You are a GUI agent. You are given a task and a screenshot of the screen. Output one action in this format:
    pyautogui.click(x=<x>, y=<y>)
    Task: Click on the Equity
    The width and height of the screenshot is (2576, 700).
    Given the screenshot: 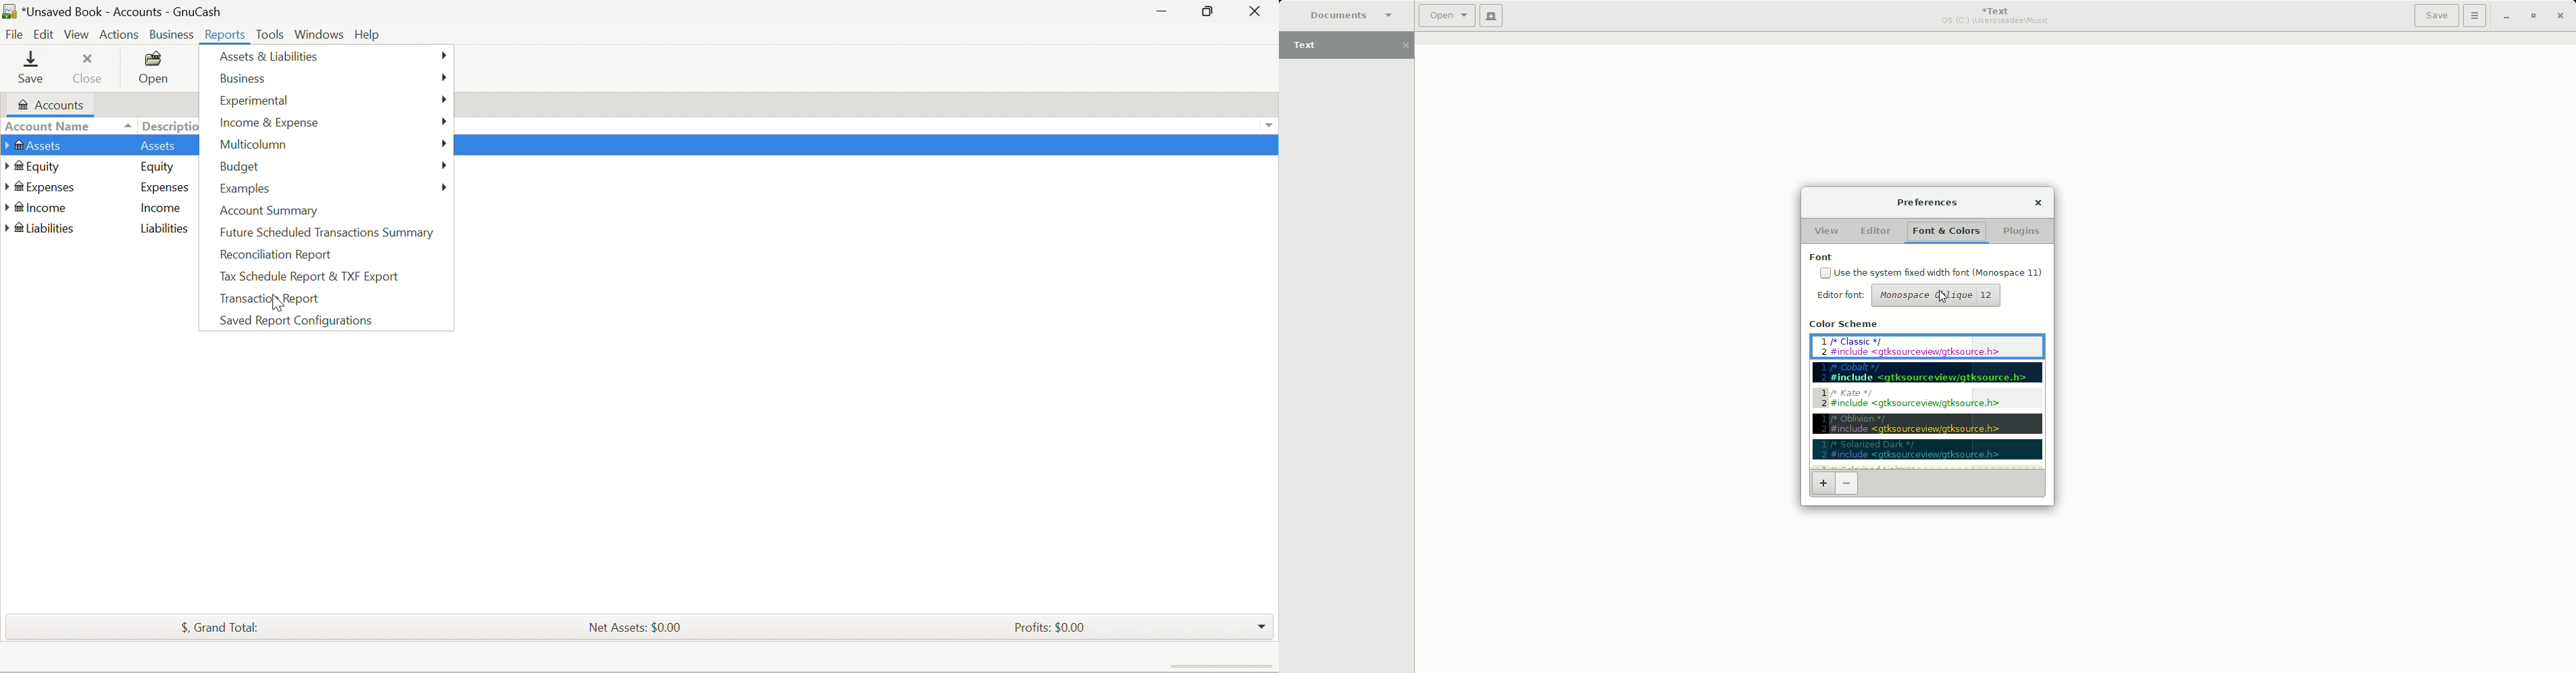 What is the action you would take?
    pyautogui.click(x=159, y=168)
    